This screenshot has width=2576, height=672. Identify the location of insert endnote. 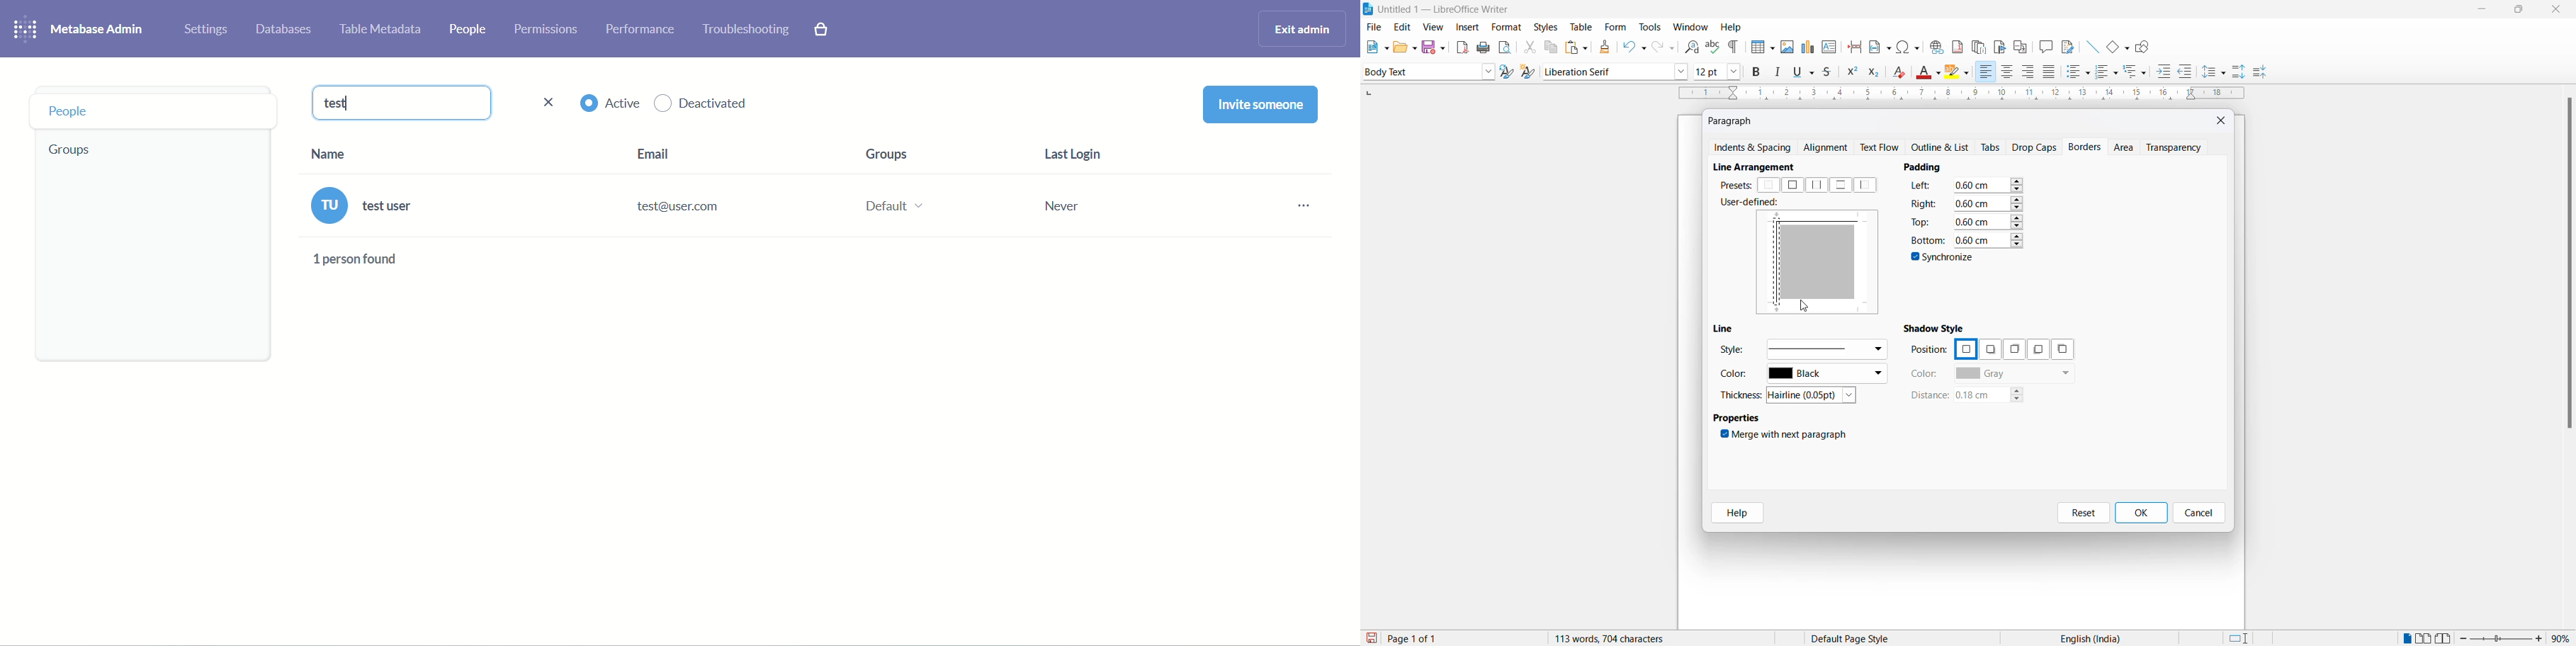
(1977, 45).